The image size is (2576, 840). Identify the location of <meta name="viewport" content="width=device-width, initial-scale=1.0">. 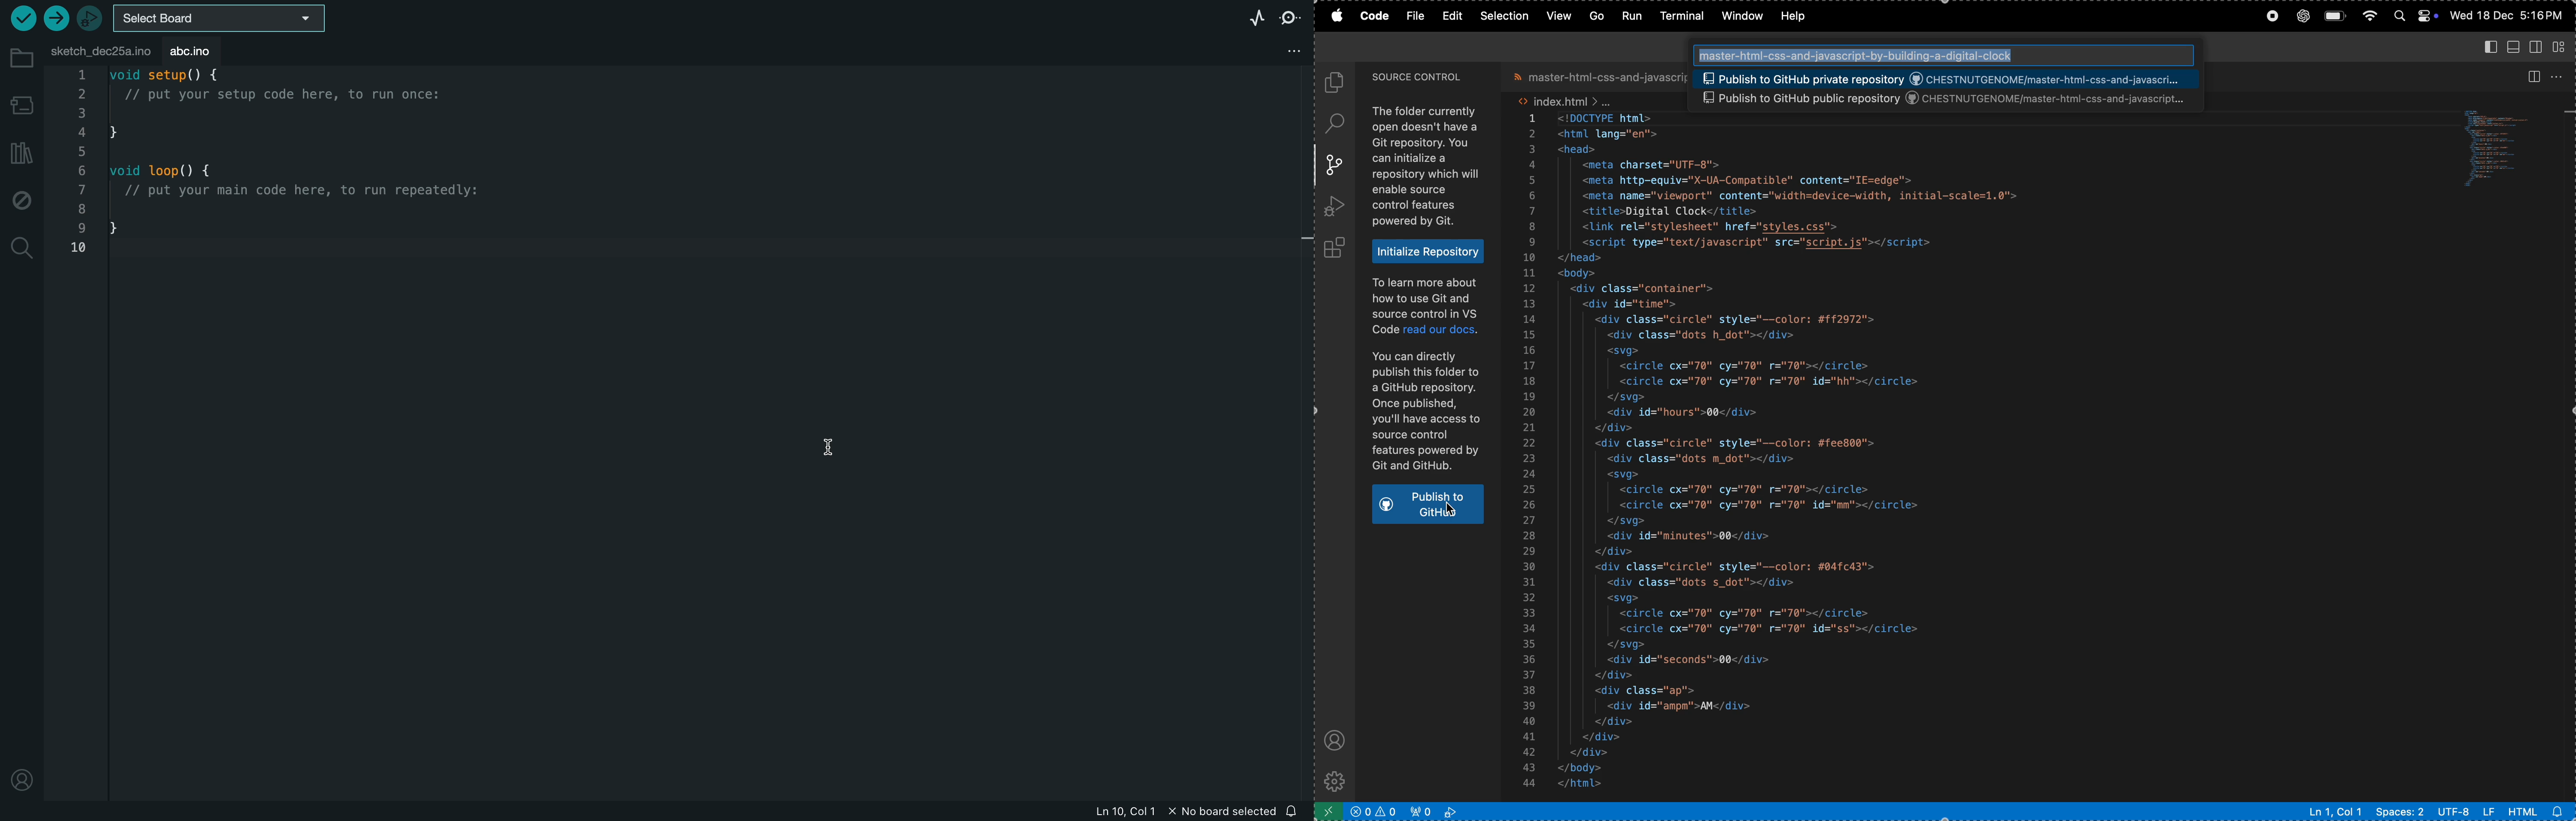
(1805, 196).